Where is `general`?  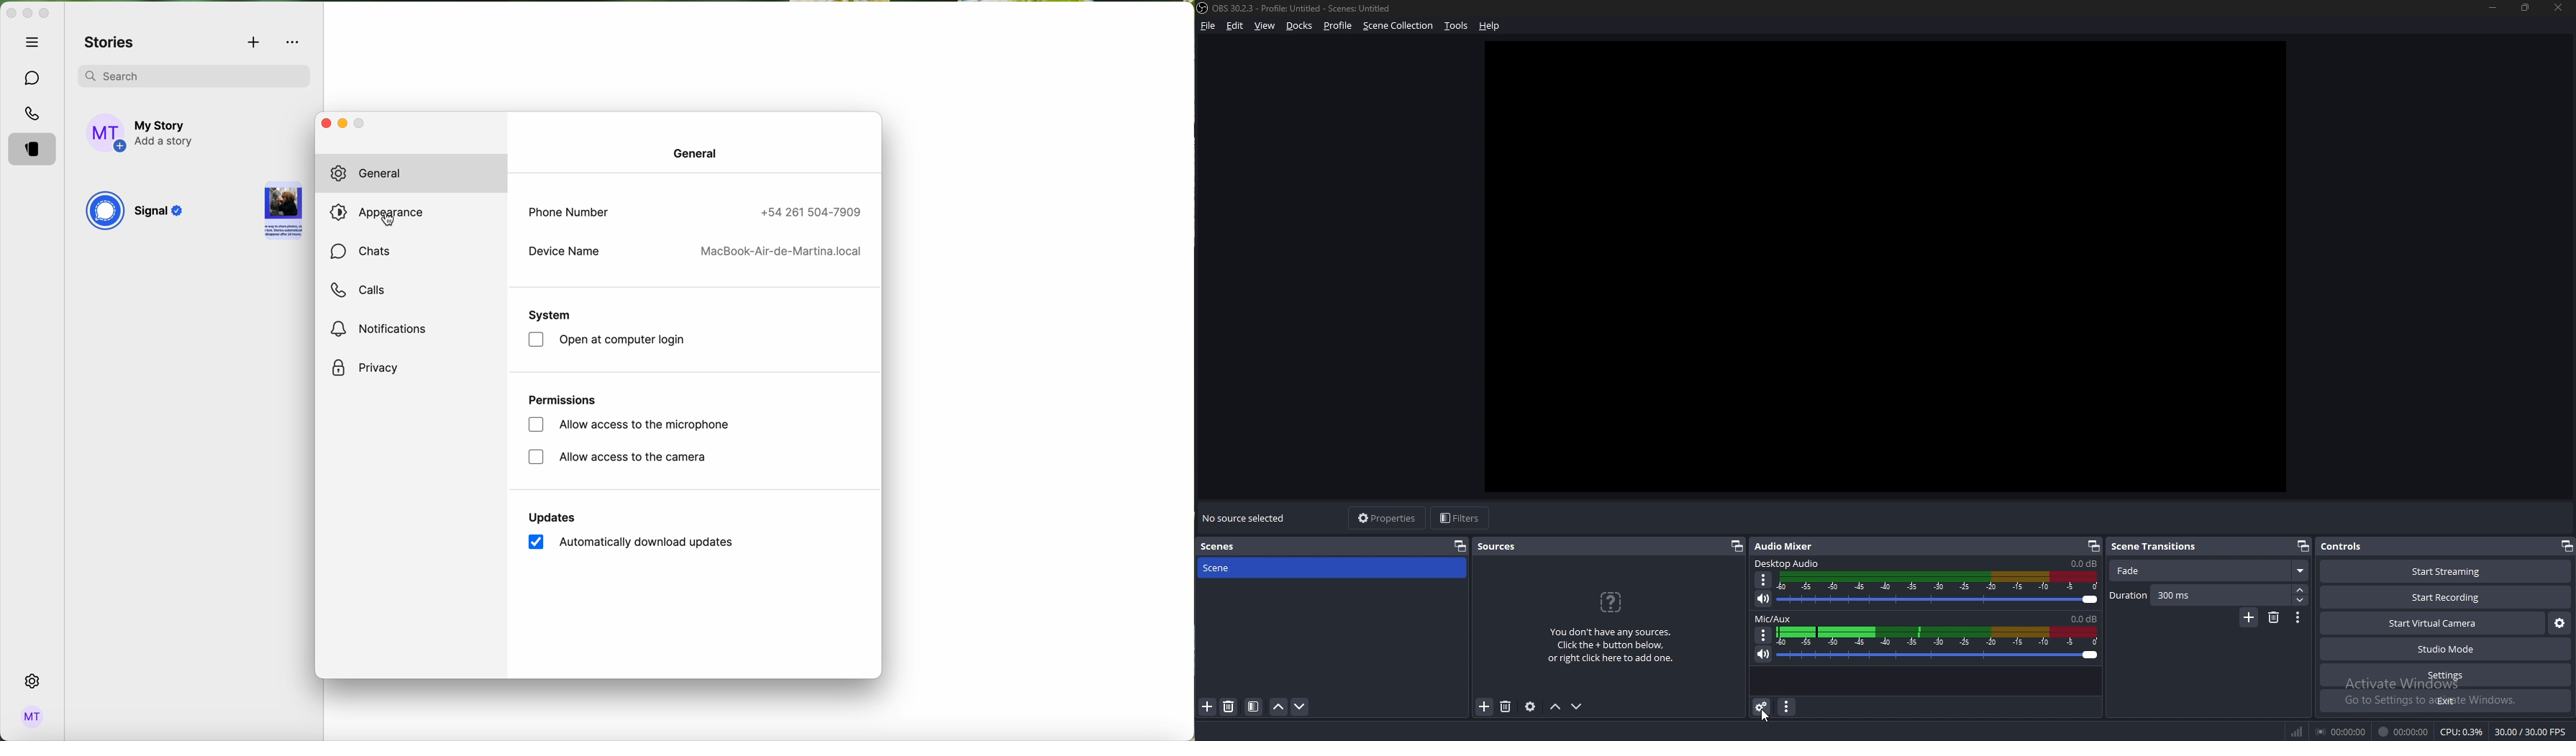
general is located at coordinates (410, 174).